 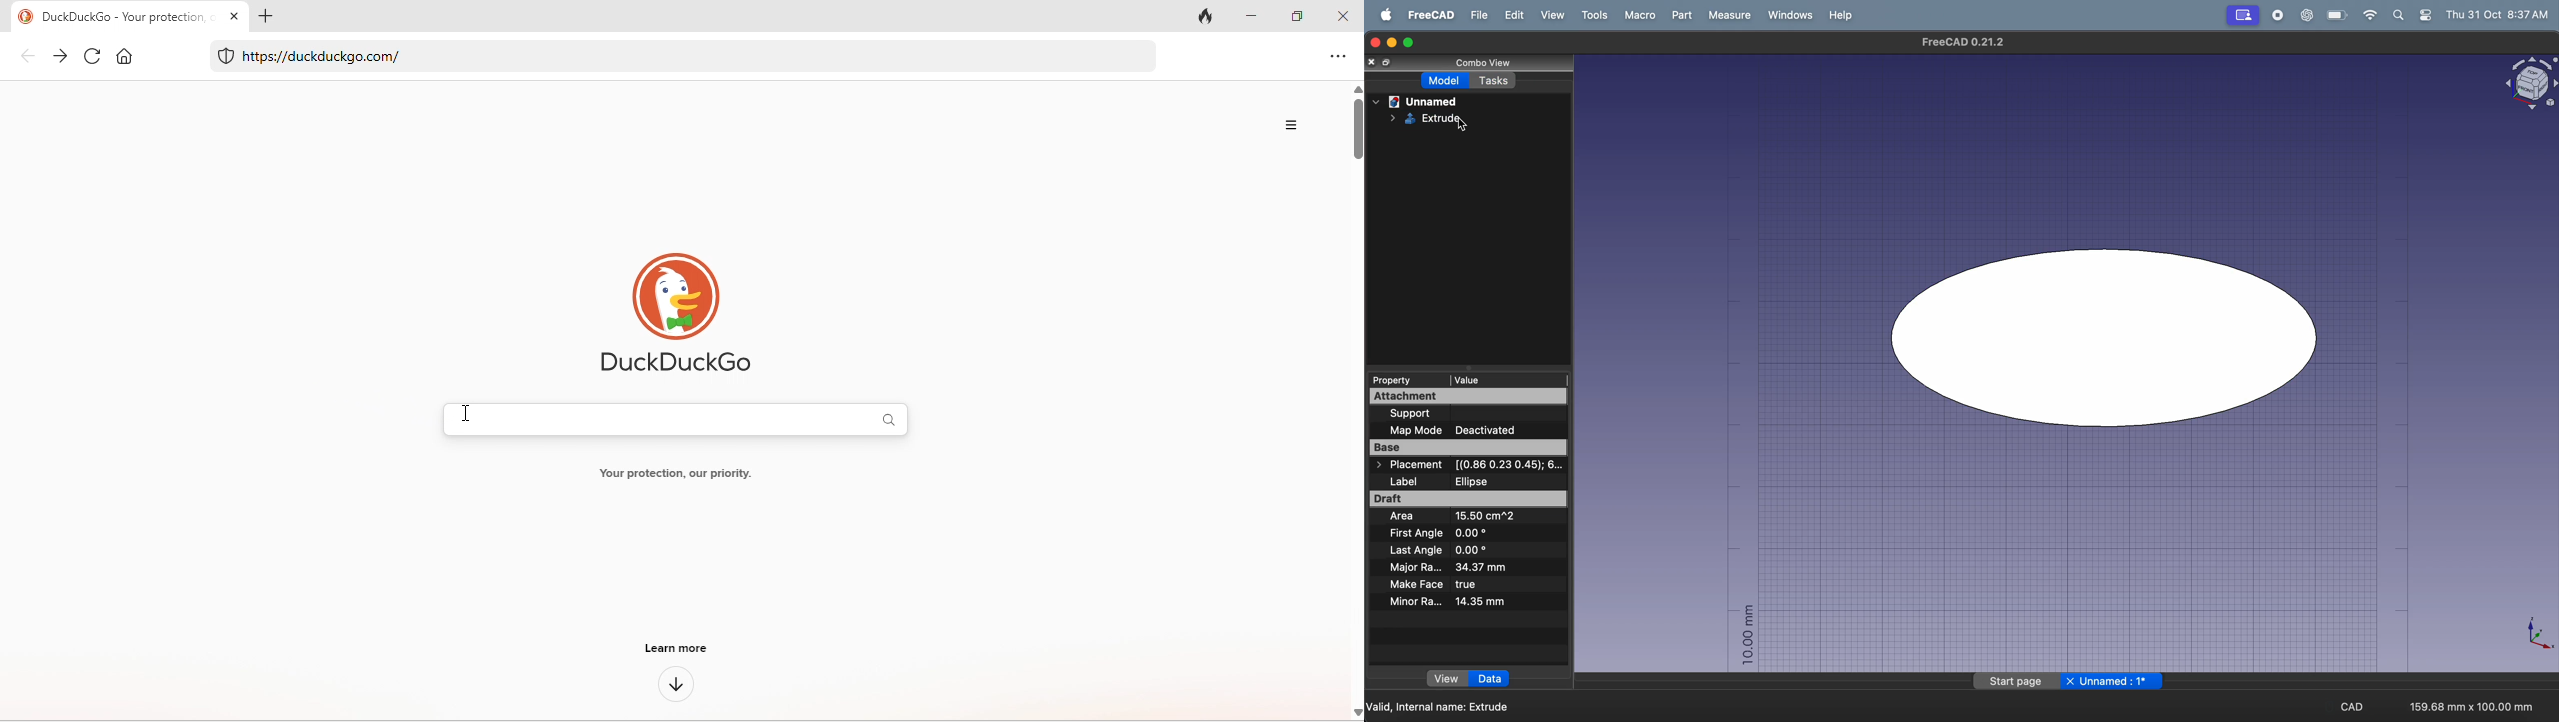 I want to click on last angle, so click(x=1436, y=551).